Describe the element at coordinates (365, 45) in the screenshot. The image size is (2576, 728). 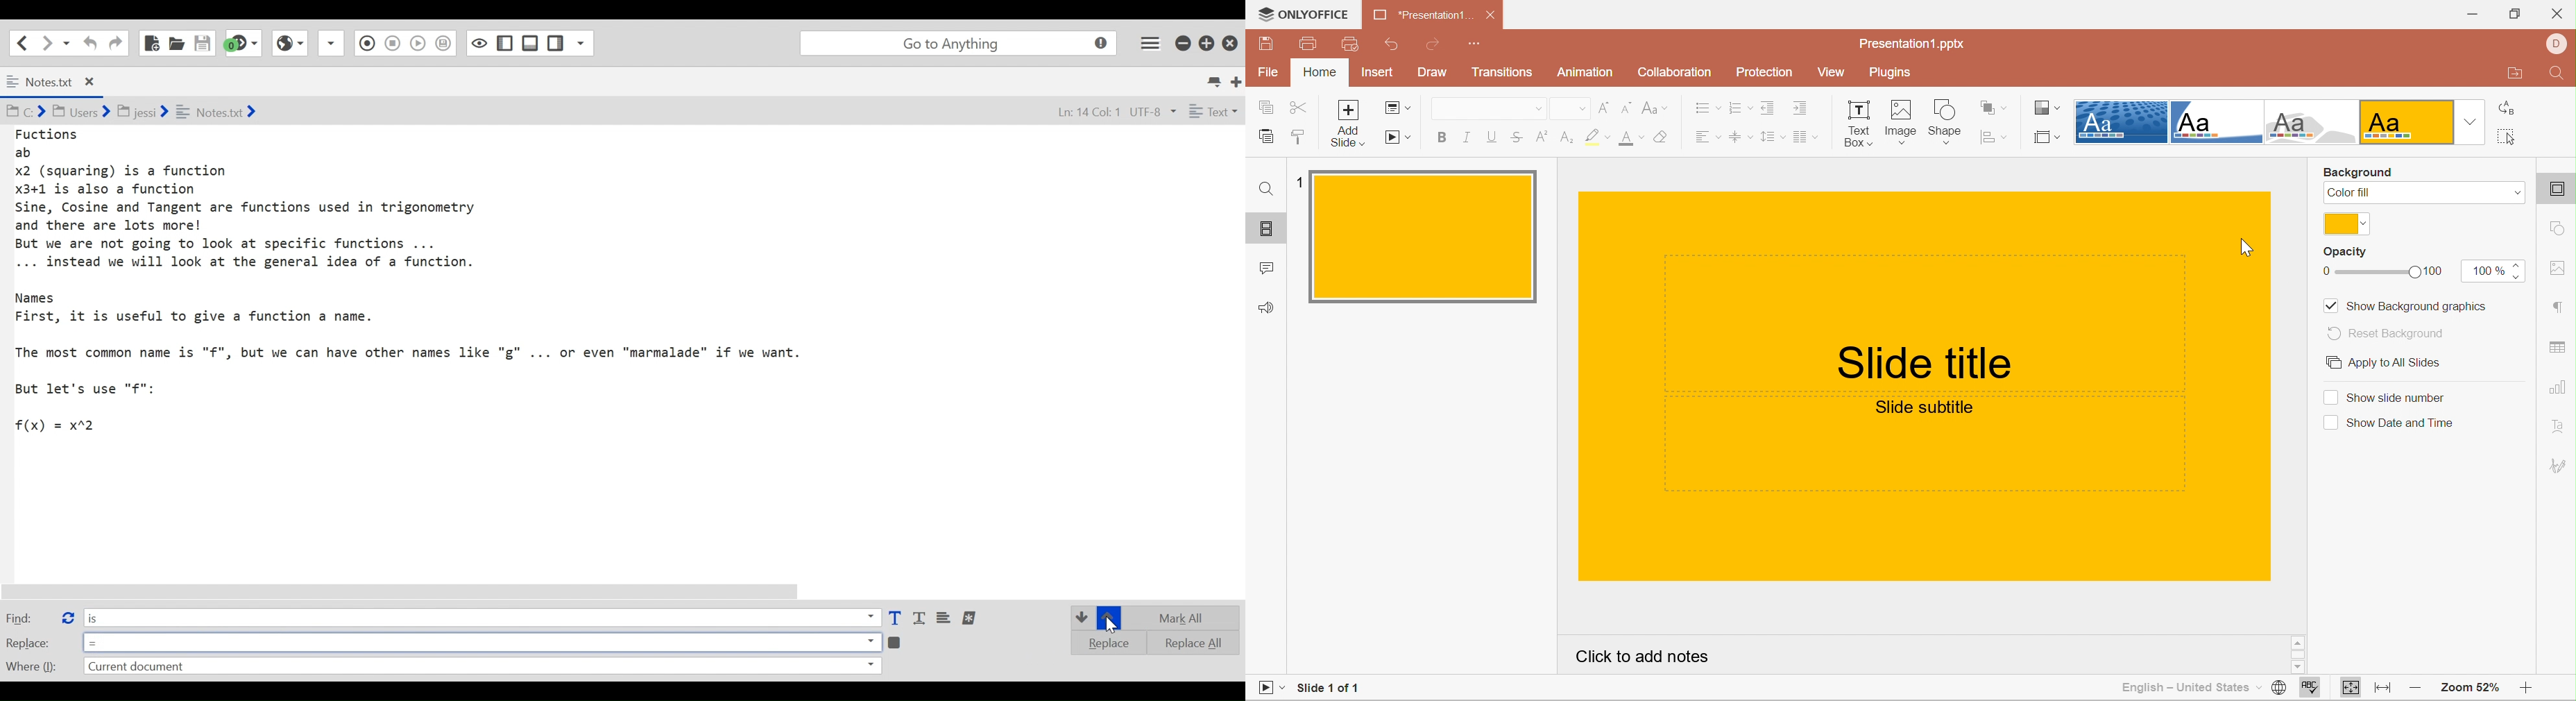
I see `Stop Recording Macro` at that location.